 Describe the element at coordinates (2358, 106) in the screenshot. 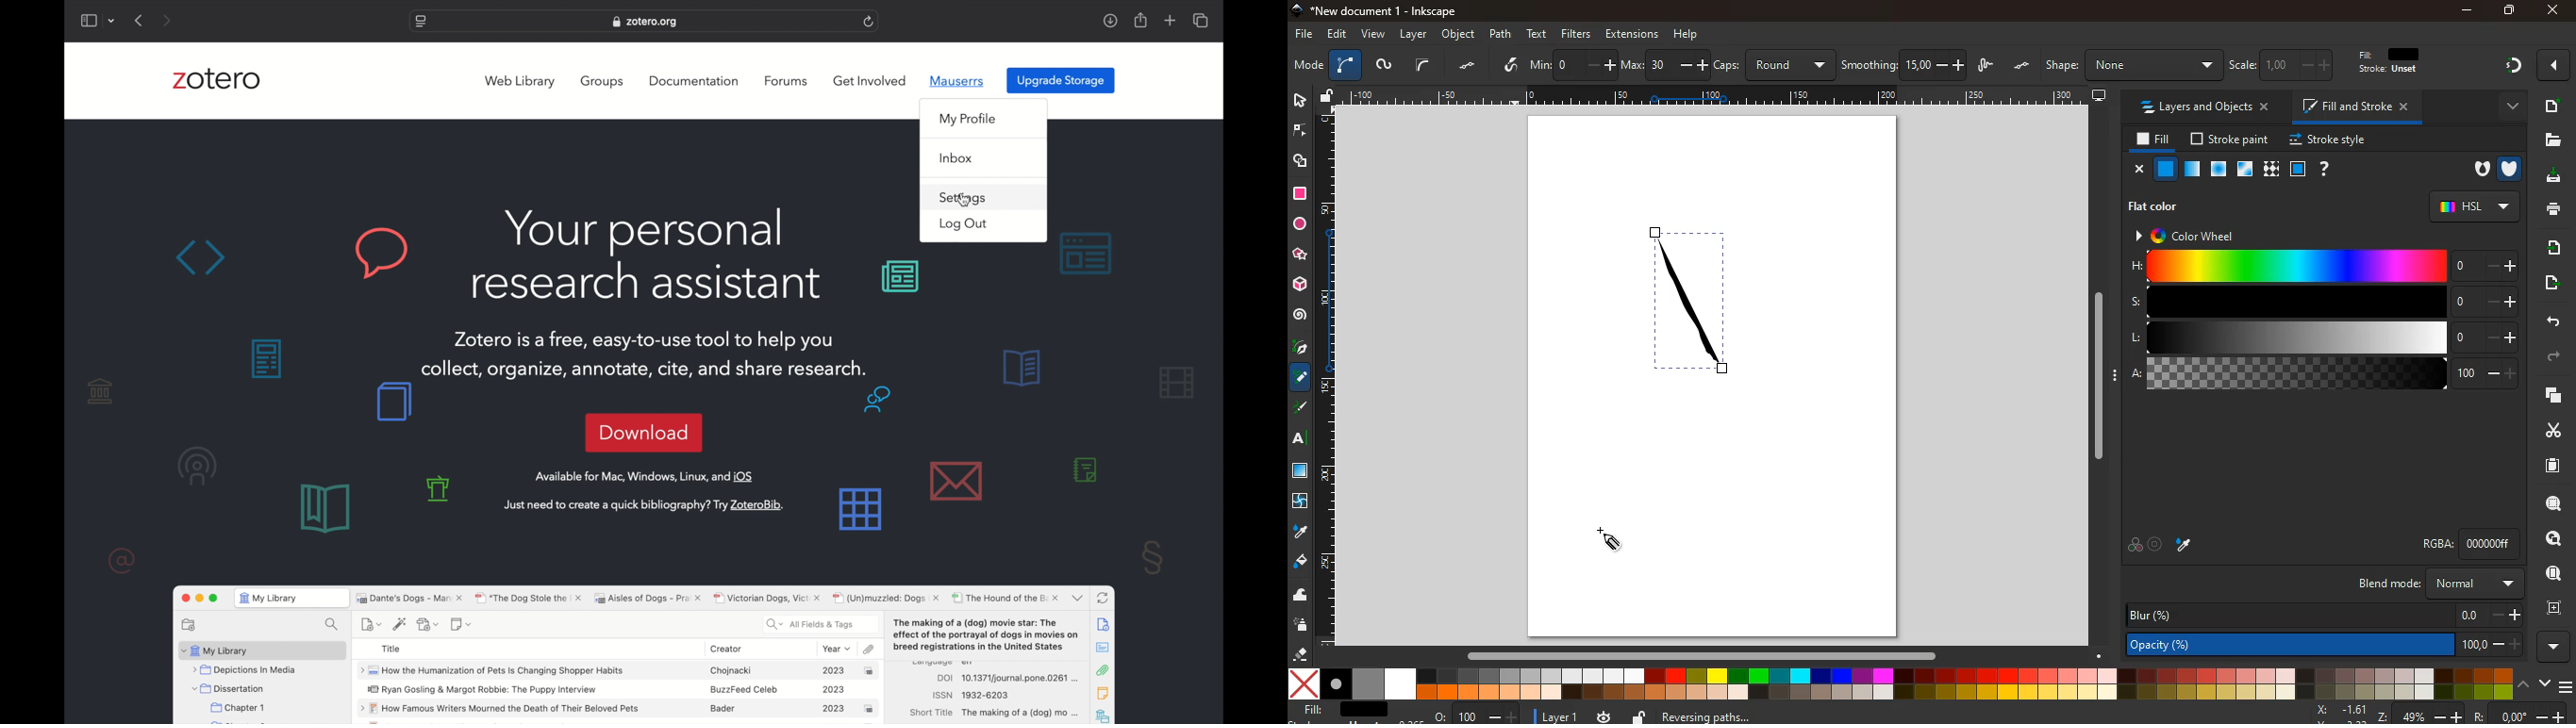

I see `fill and stroke` at that location.